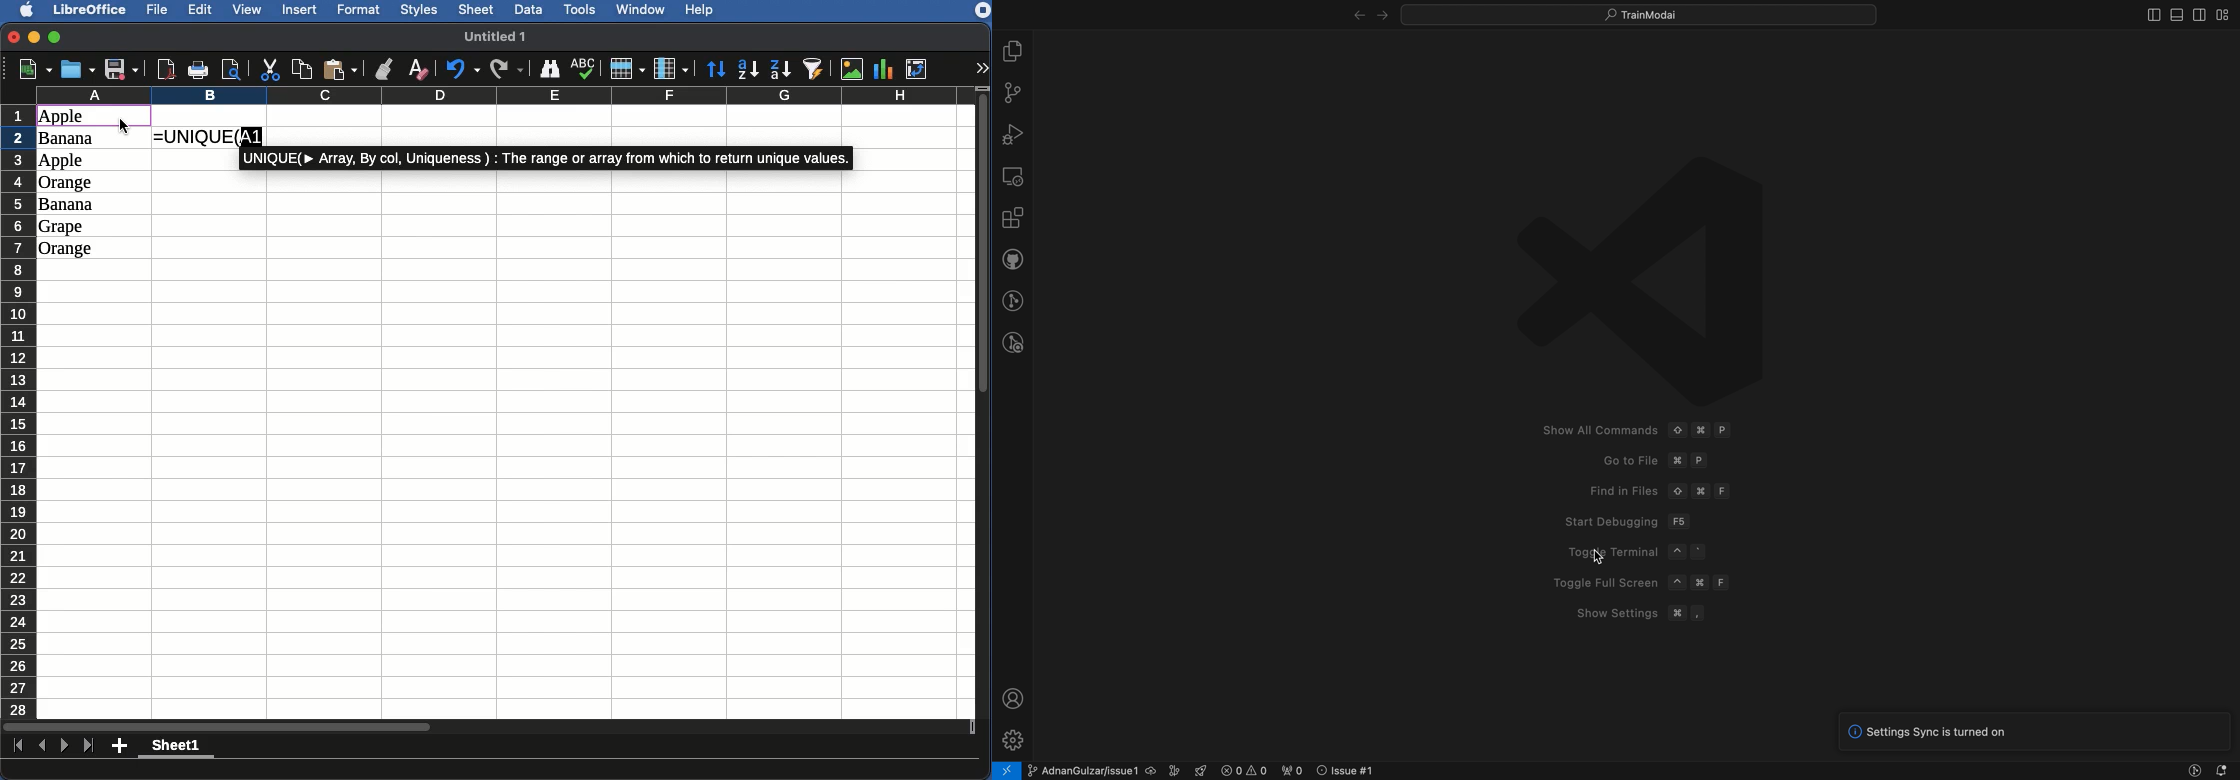 The width and height of the screenshot is (2240, 784). What do you see at coordinates (1010, 343) in the screenshot?
I see `git lens inspect` at bounding box center [1010, 343].